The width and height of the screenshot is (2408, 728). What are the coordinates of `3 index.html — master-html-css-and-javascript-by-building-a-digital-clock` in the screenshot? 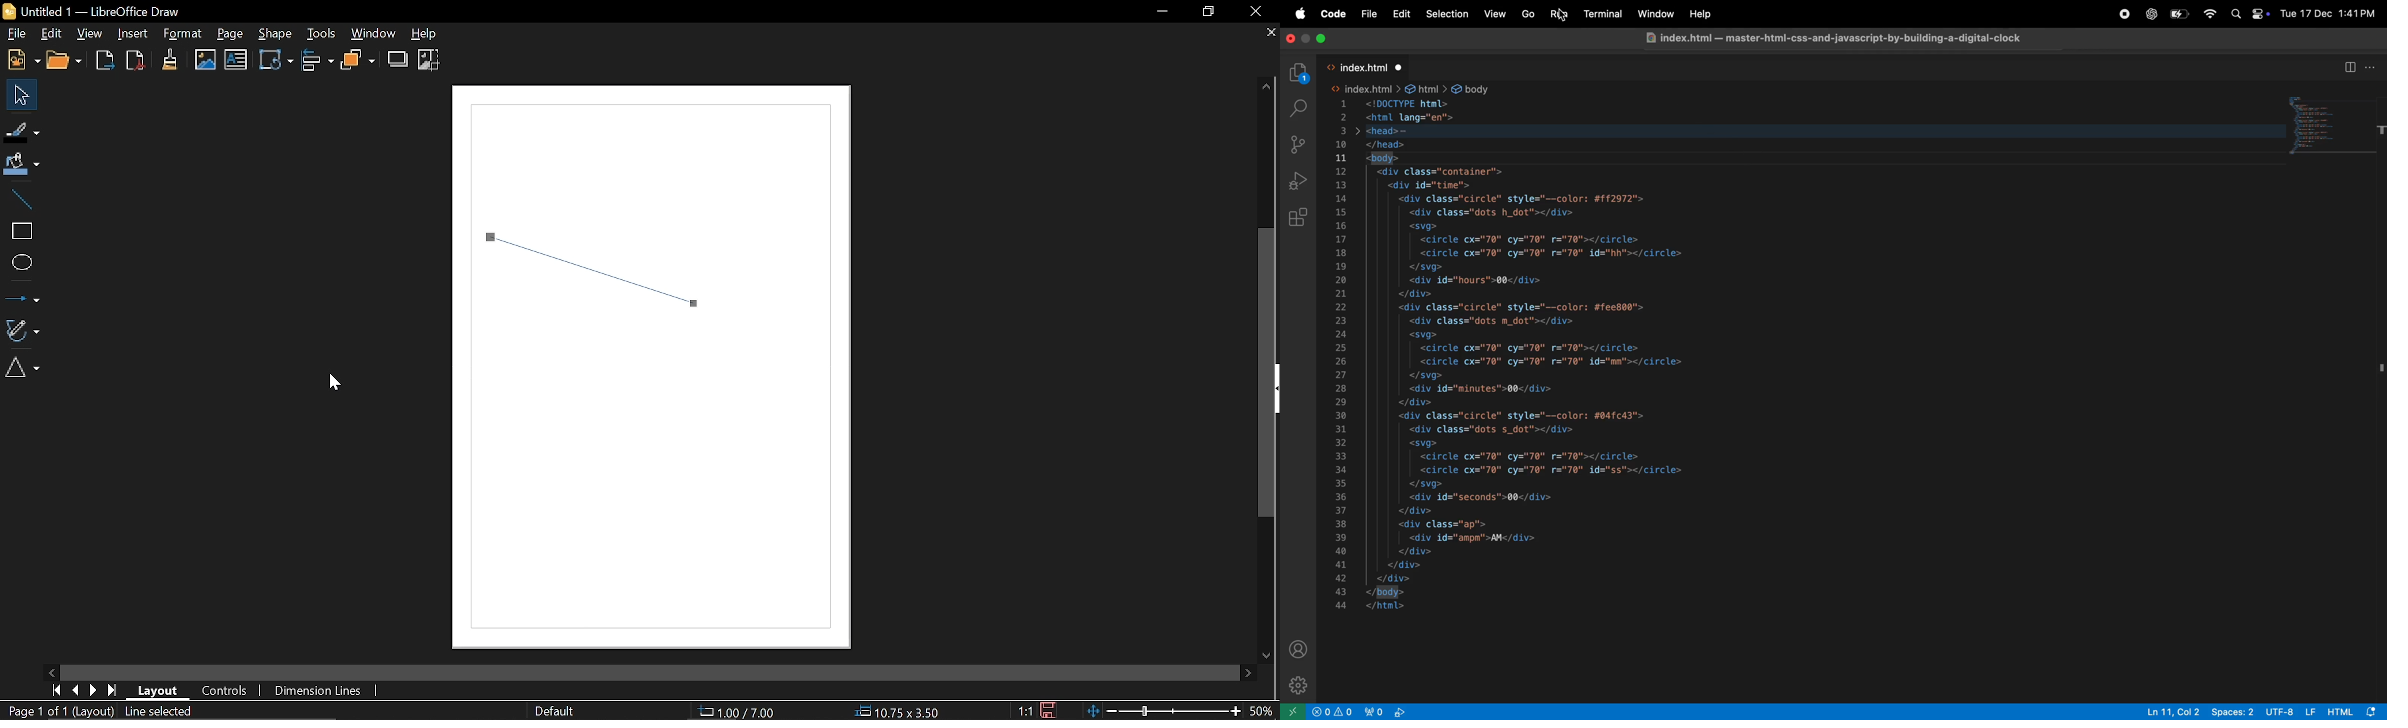 It's located at (1835, 37).